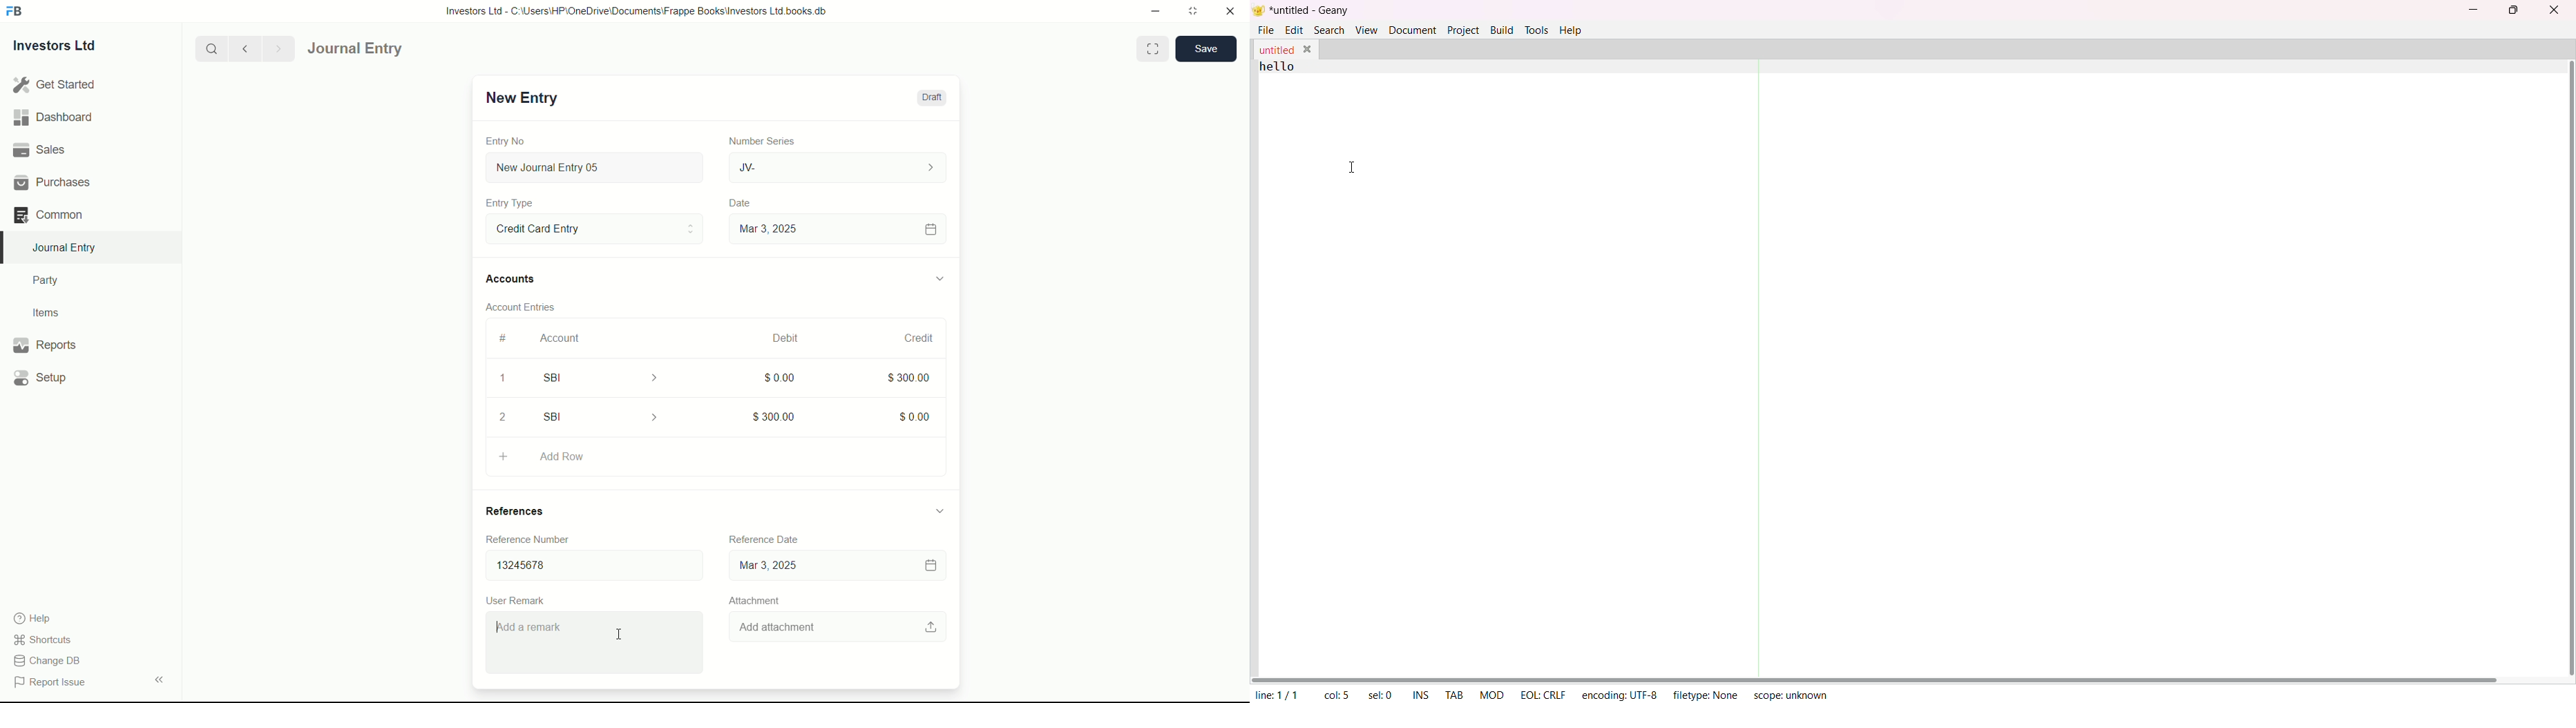 This screenshot has height=728, width=2576. I want to click on 1, so click(502, 380).